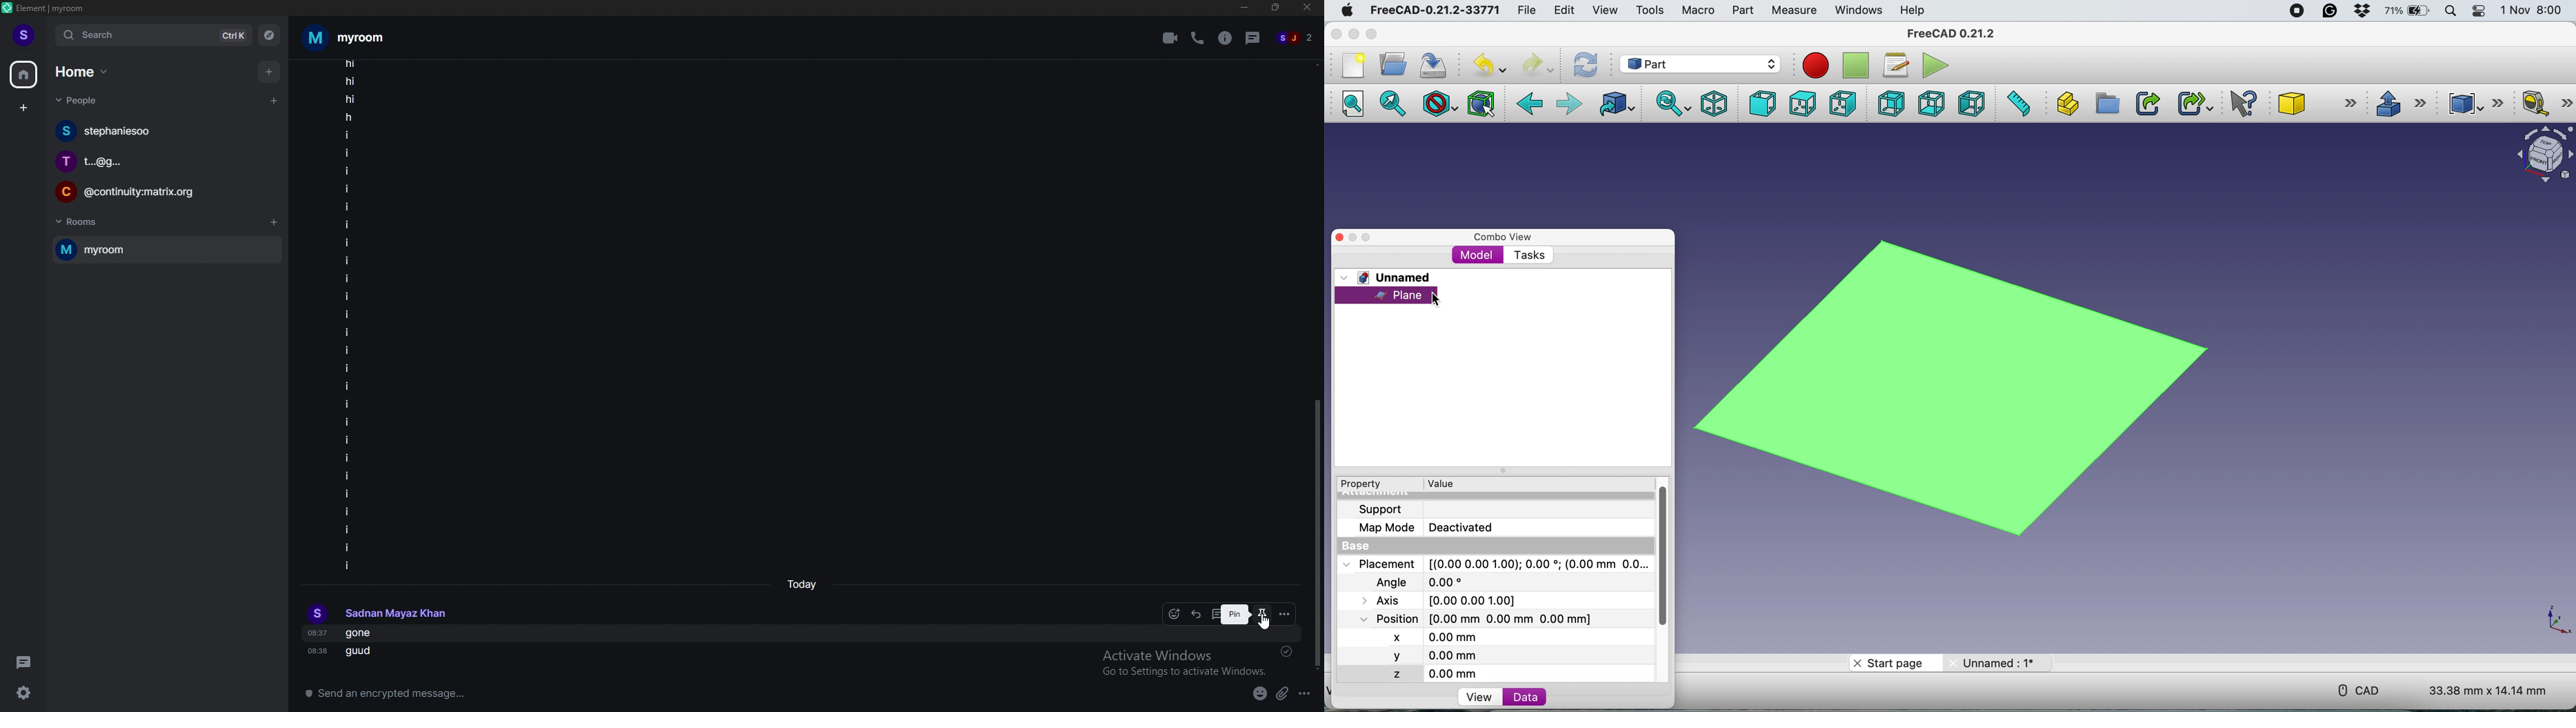 The height and width of the screenshot is (728, 2576). I want to click on start chat, so click(274, 101).